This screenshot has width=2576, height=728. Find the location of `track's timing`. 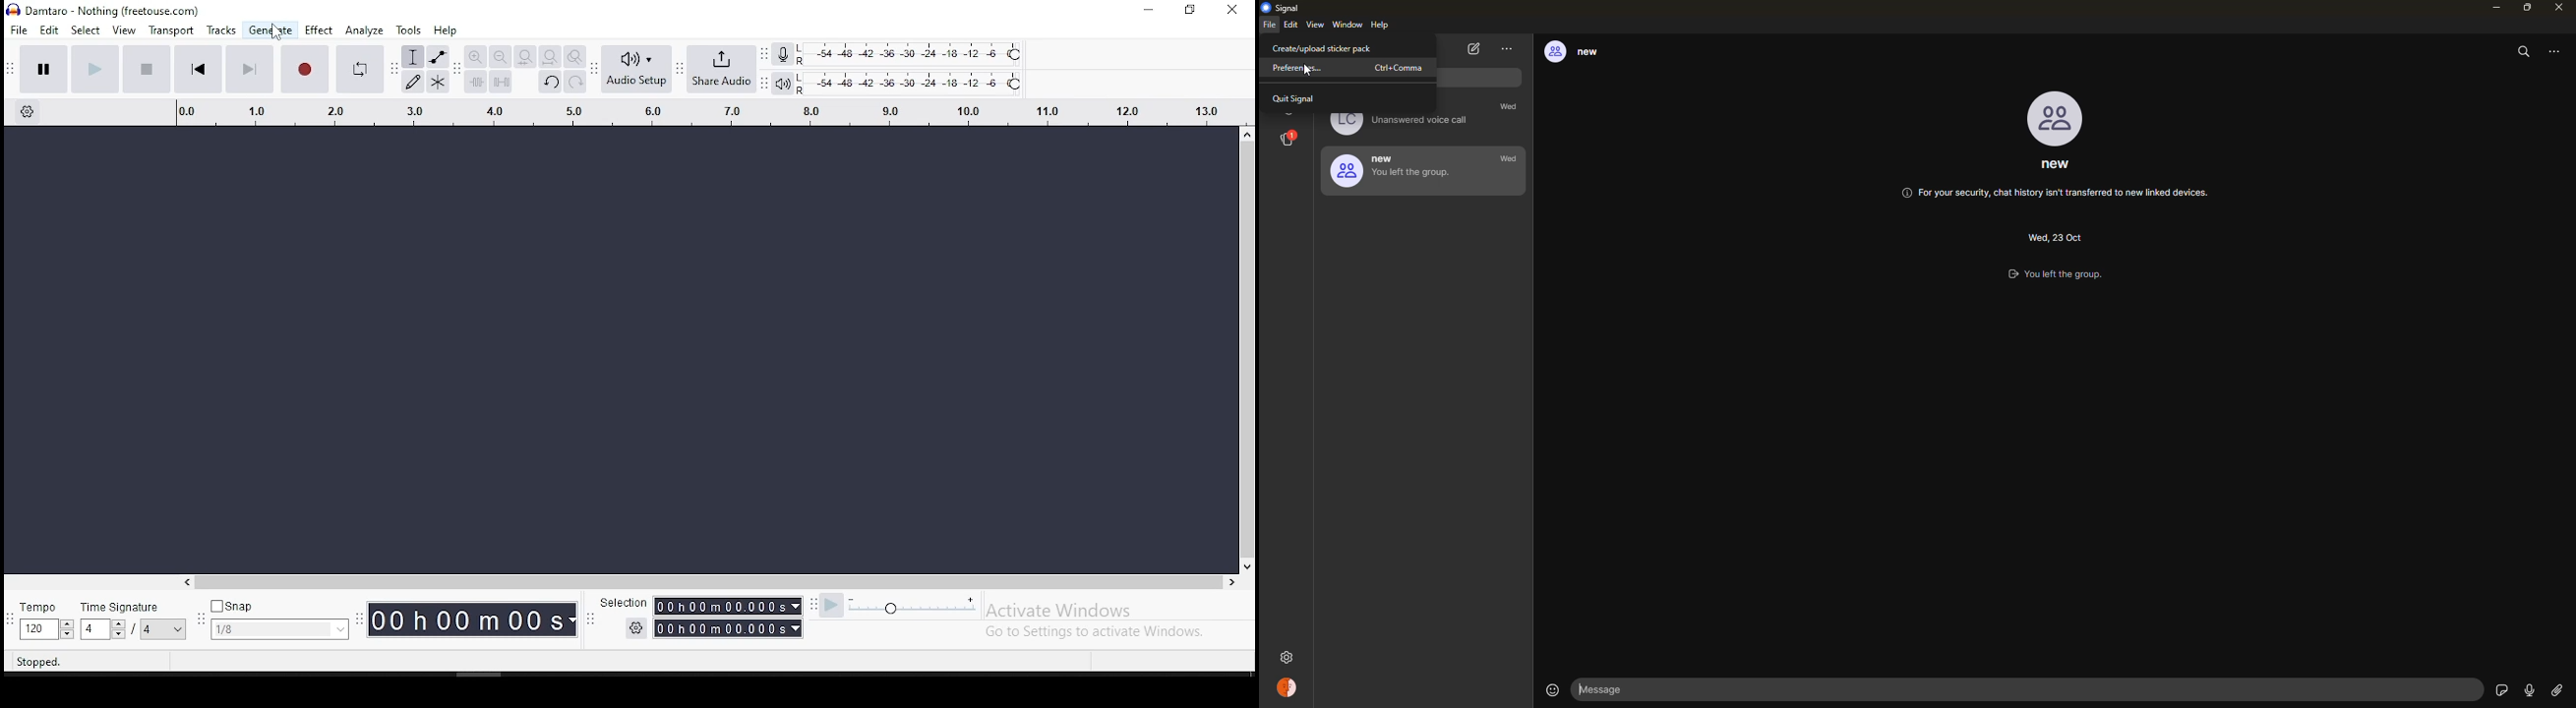

track's timing is located at coordinates (706, 110).